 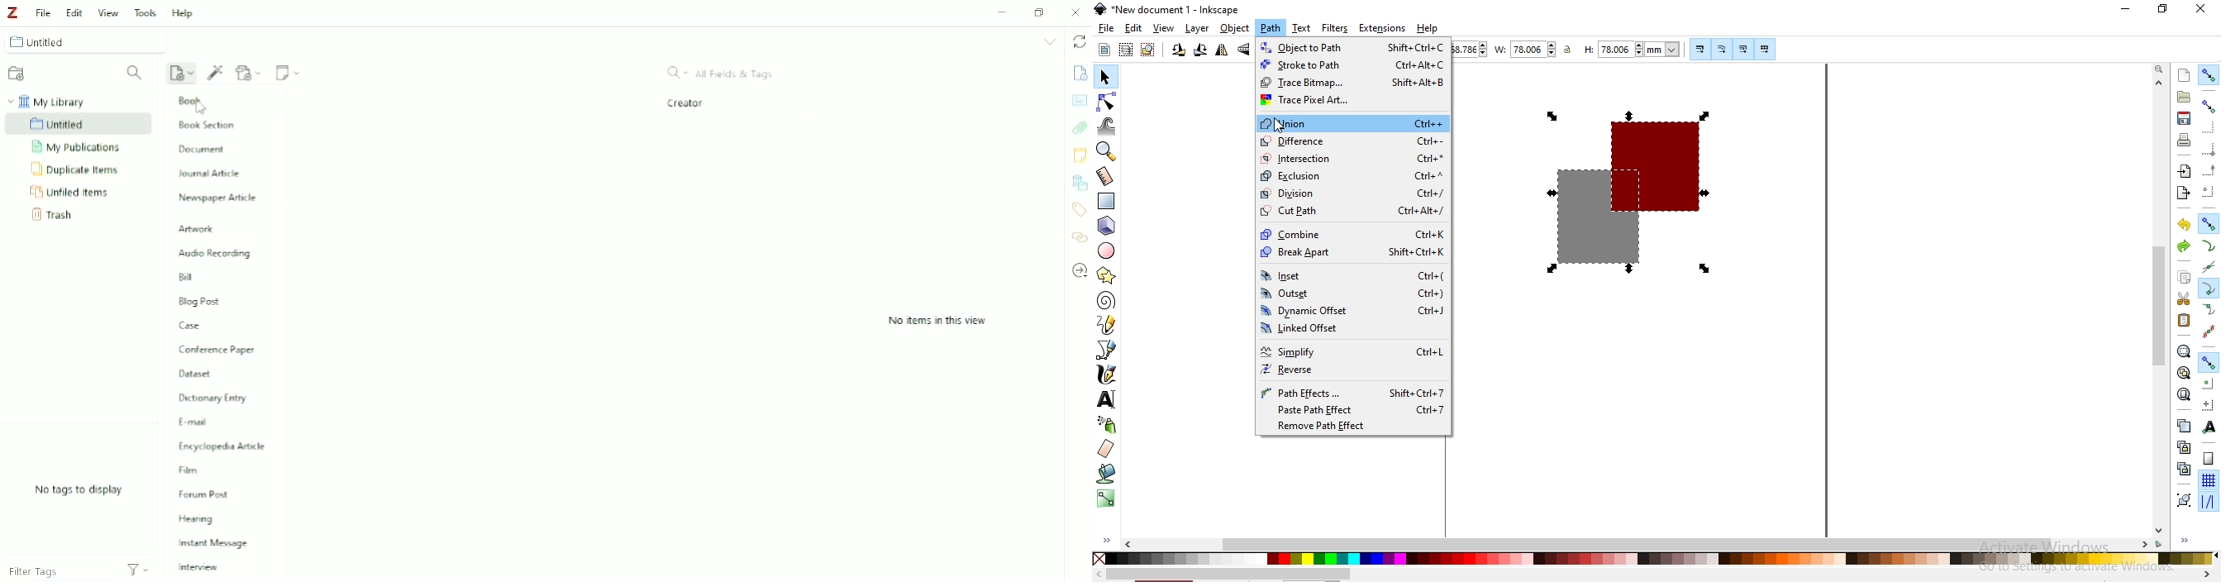 What do you see at coordinates (1079, 236) in the screenshot?
I see `Related` at bounding box center [1079, 236].